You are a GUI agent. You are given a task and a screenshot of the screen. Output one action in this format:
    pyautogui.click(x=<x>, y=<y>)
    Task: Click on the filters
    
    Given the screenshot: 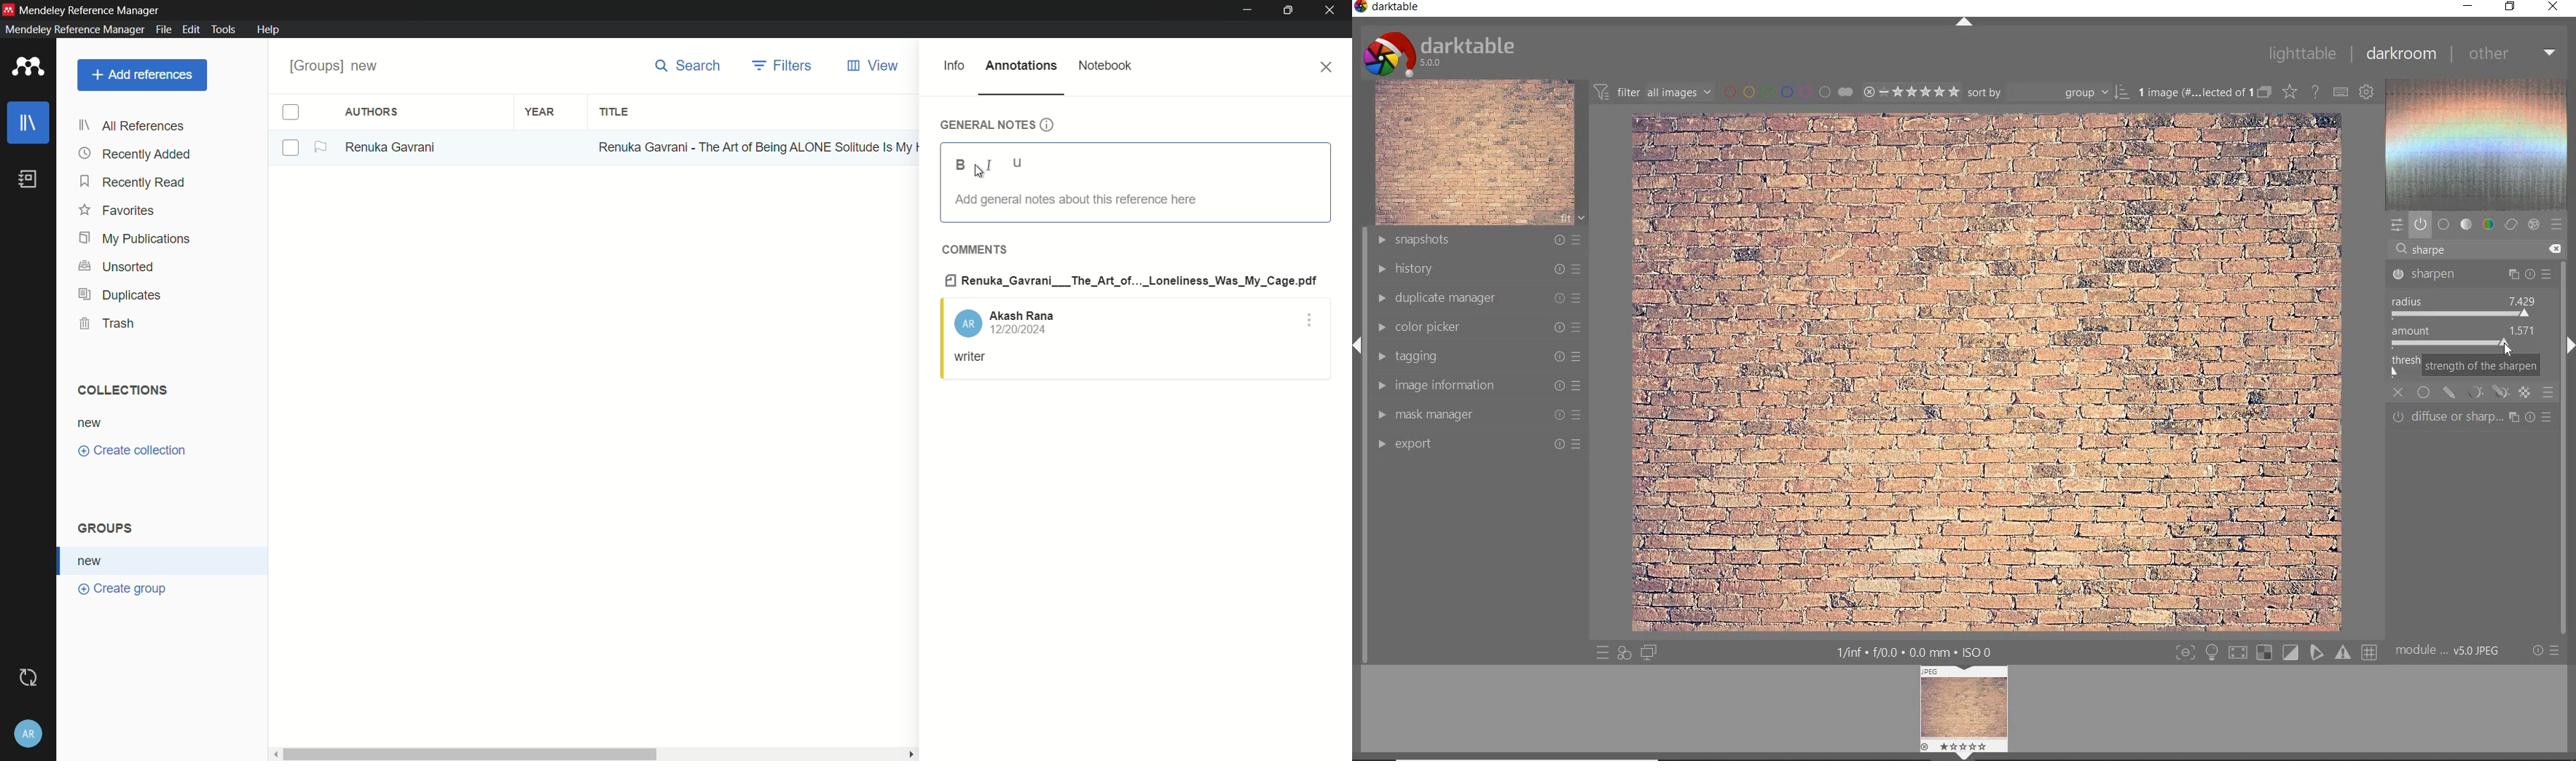 What is the action you would take?
    pyautogui.click(x=783, y=66)
    